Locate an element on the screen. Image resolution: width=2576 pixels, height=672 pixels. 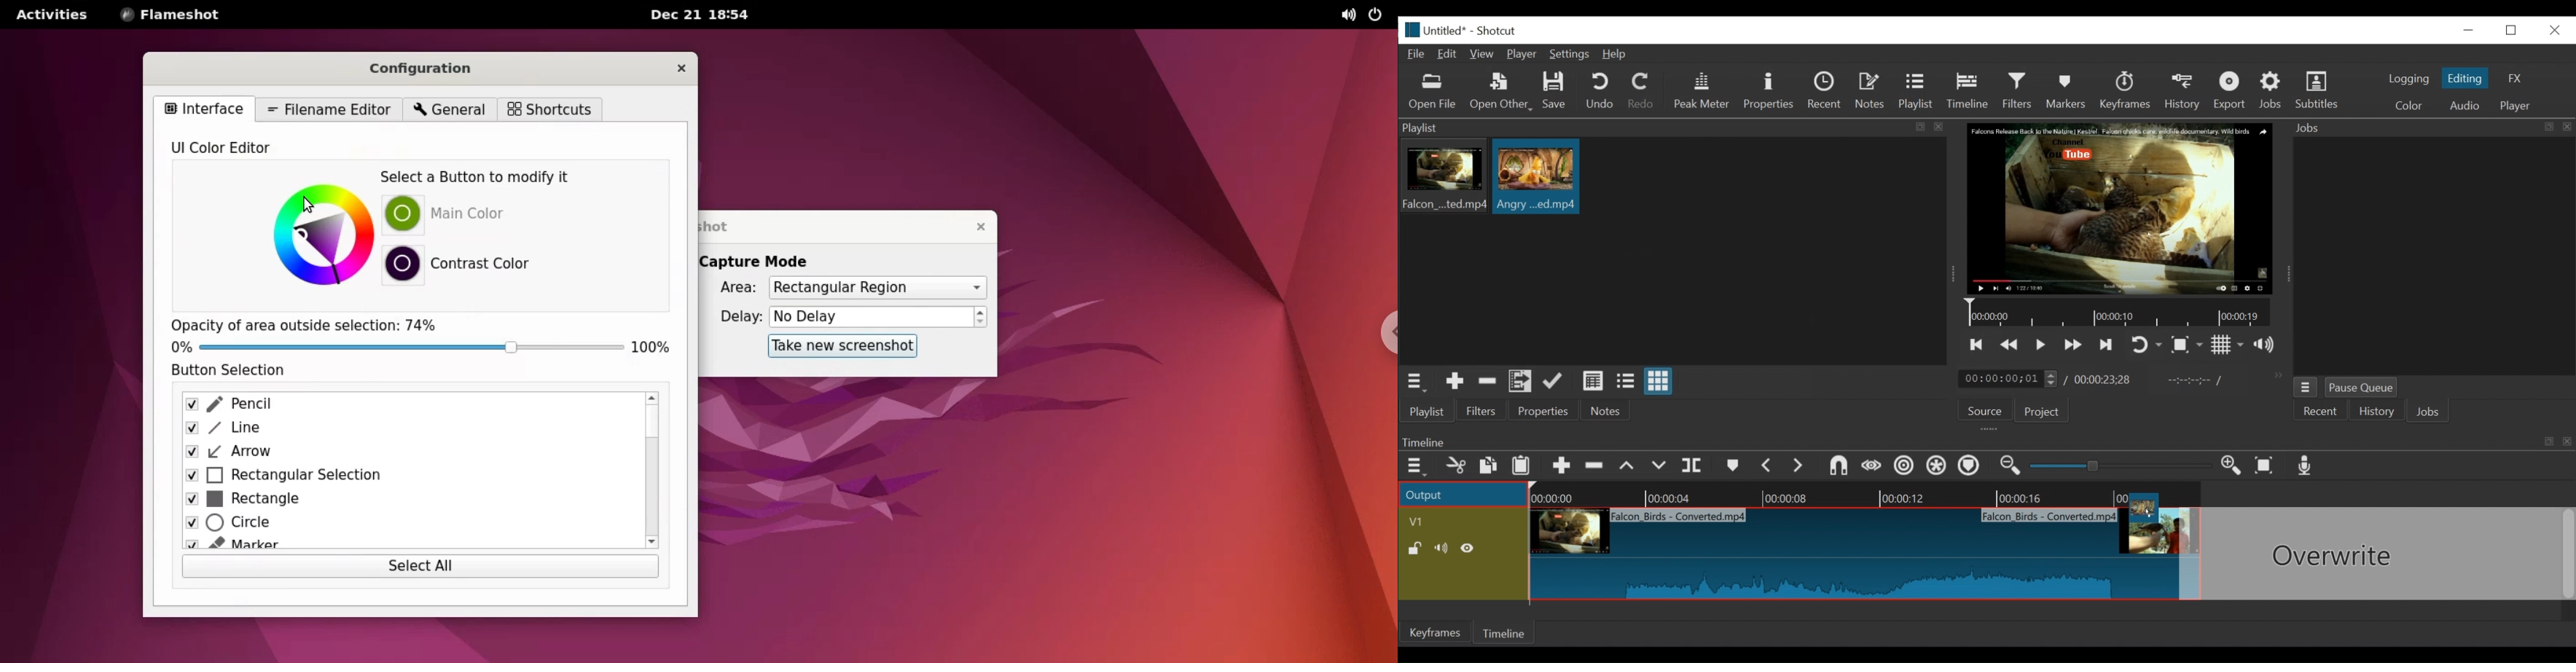
Zoom timeline to fit is located at coordinates (2268, 467).